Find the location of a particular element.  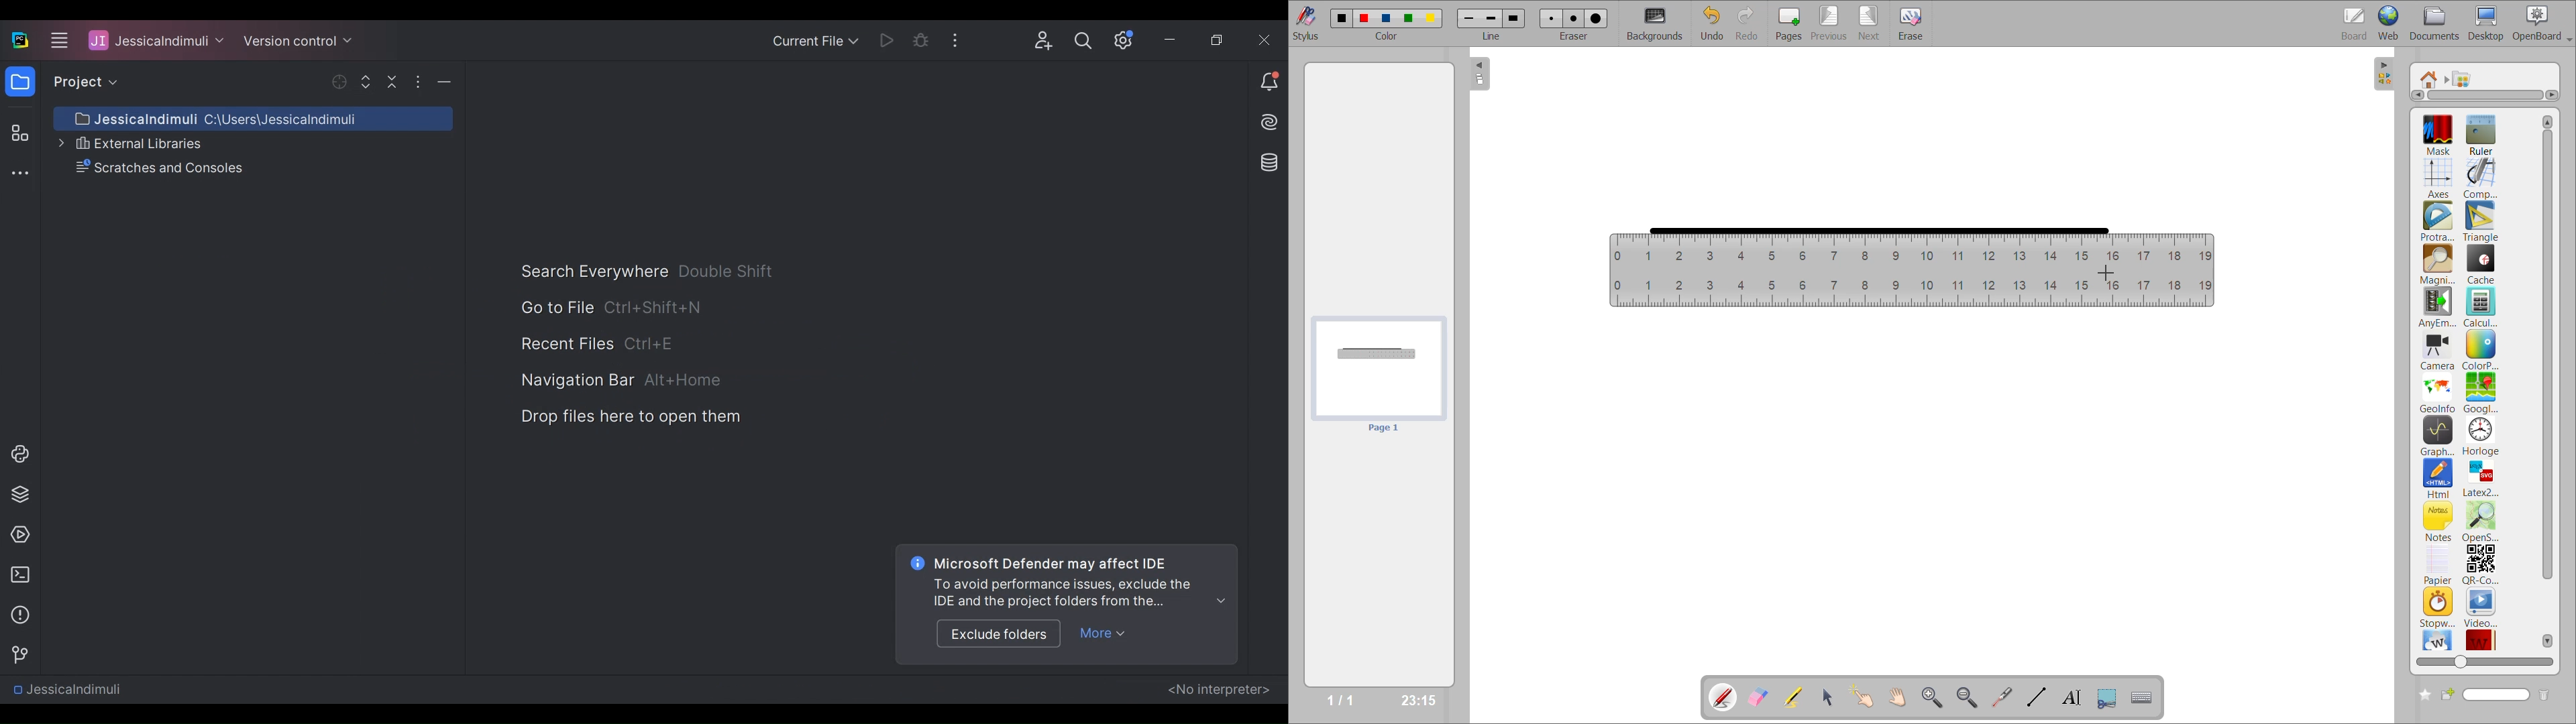

triangle is located at coordinates (2481, 222).